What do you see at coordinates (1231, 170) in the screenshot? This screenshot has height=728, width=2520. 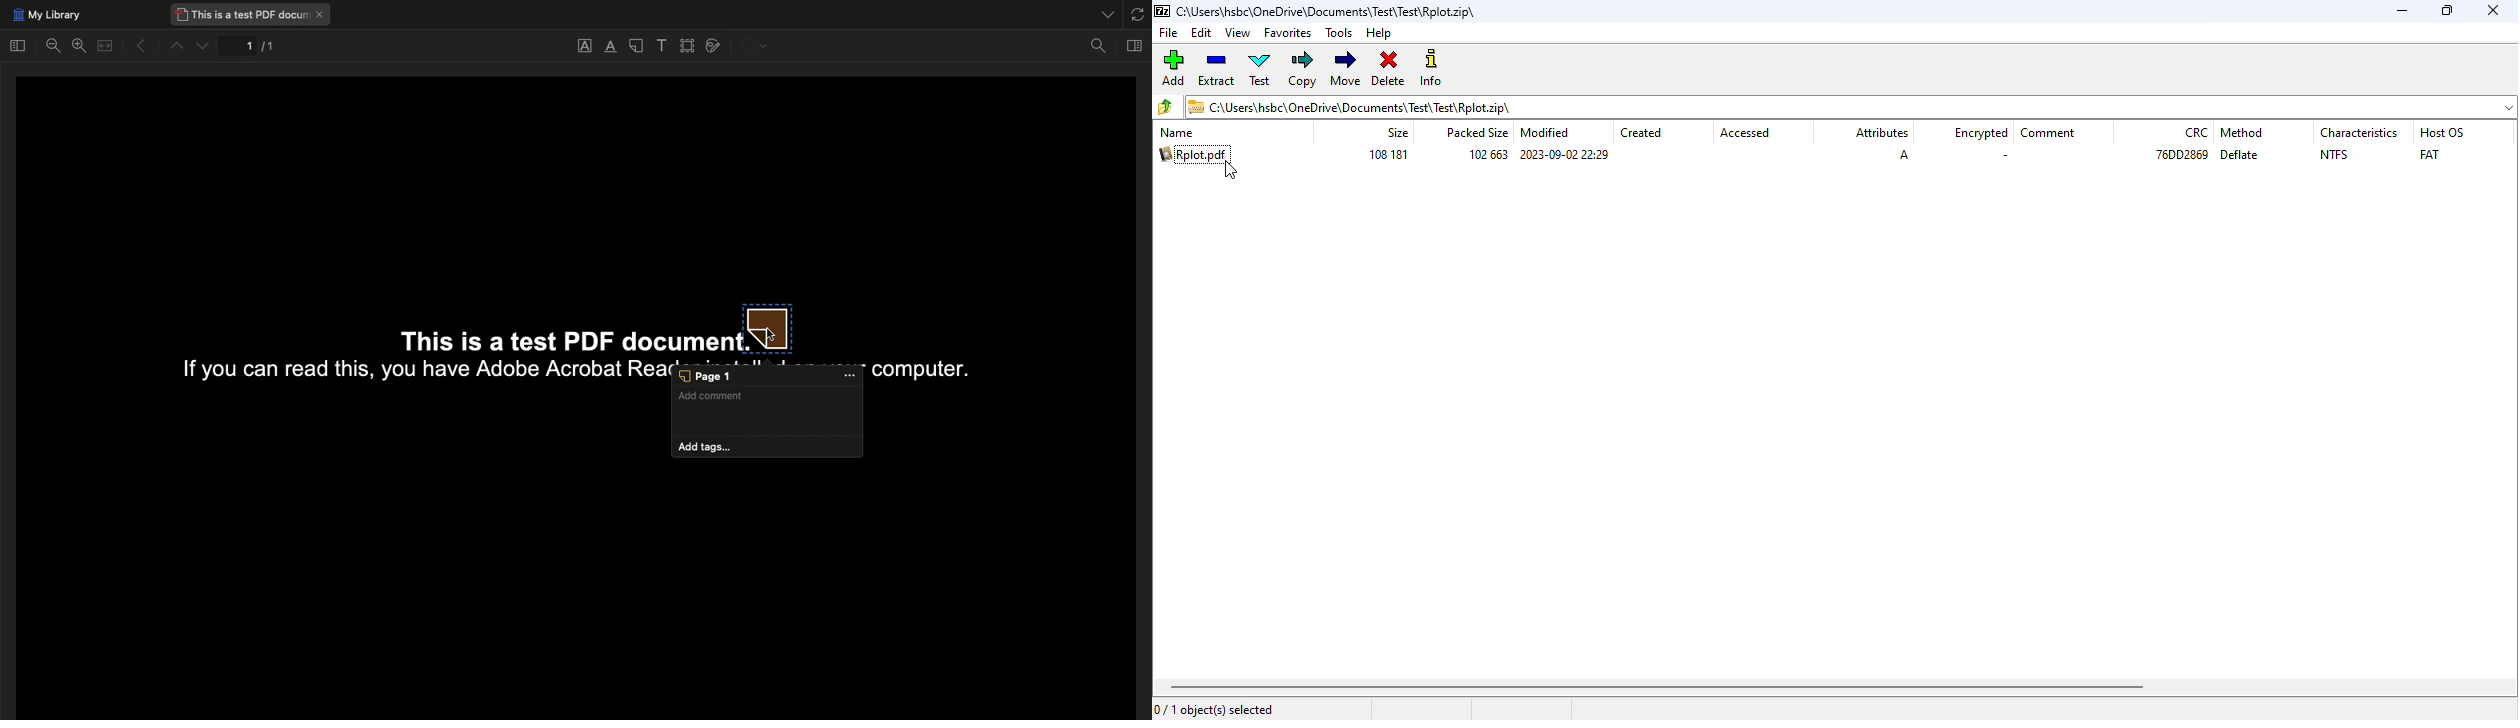 I see `cursor` at bounding box center [1231, 170].